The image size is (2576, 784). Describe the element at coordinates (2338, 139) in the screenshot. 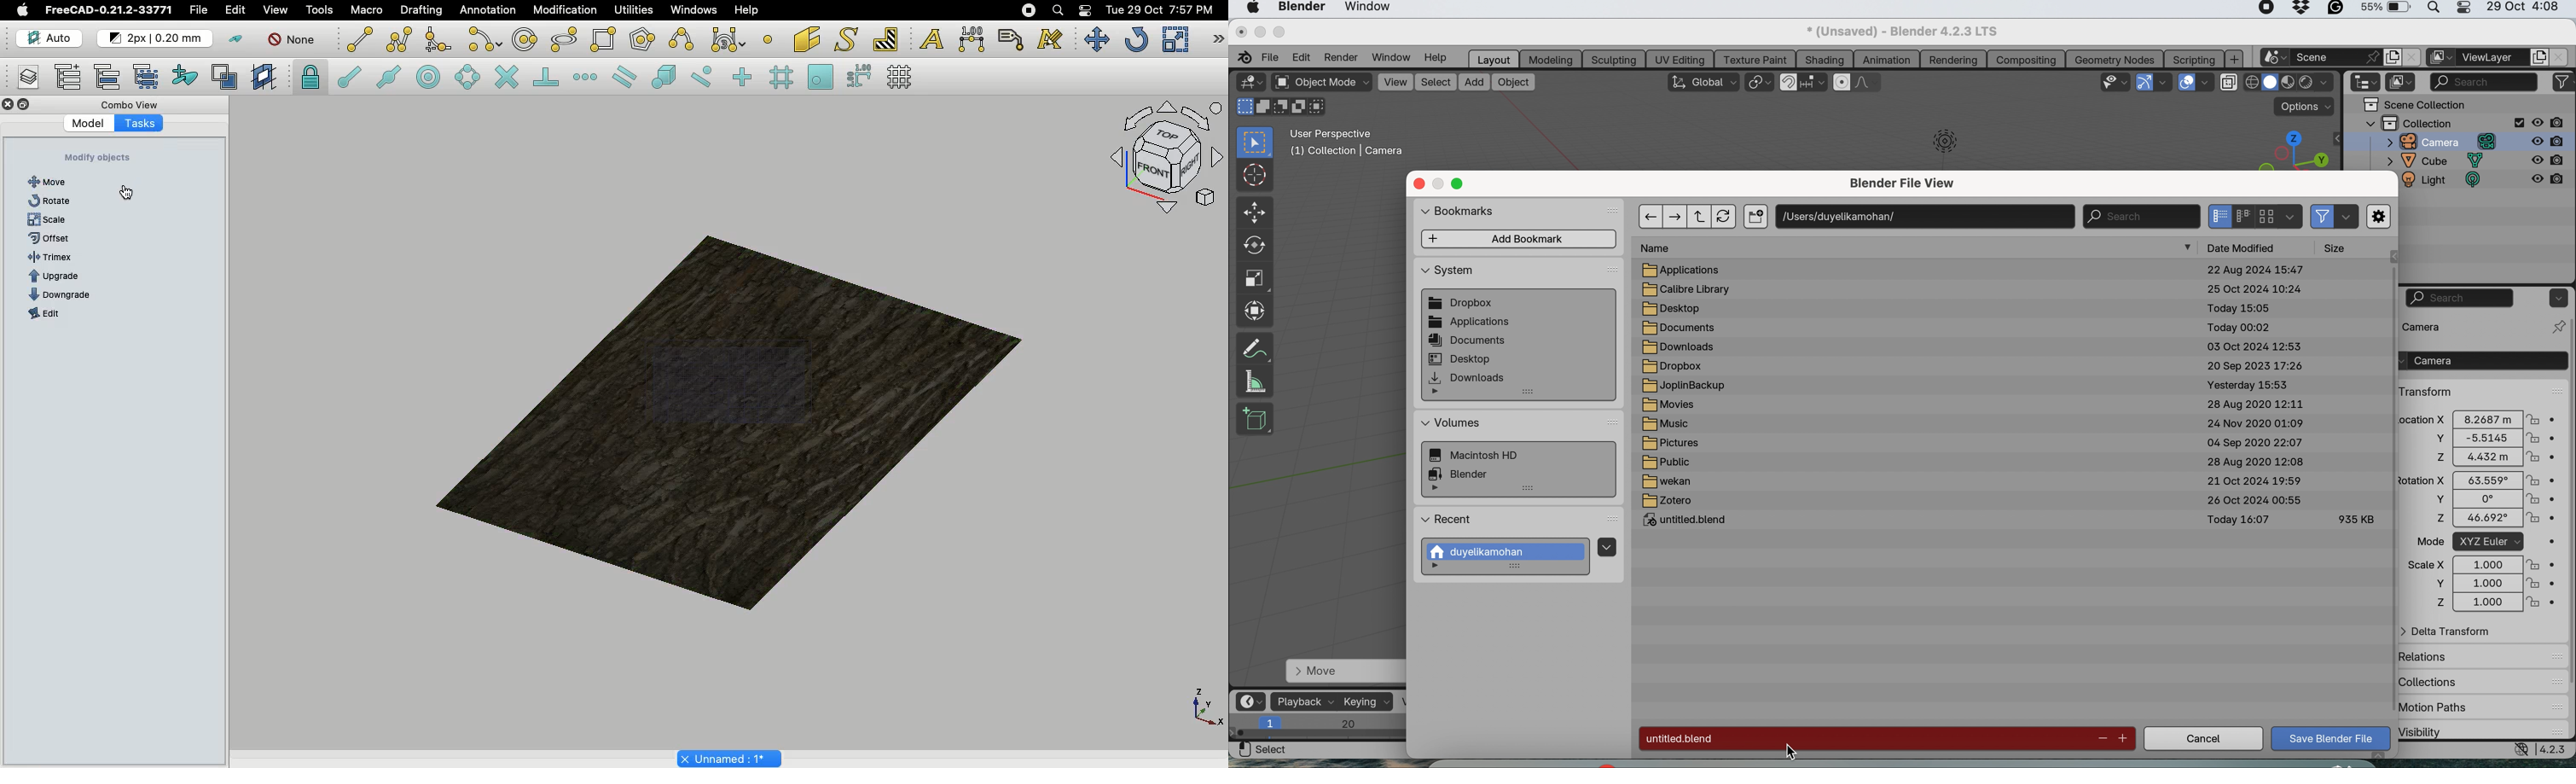

I see `collapse` at that location.